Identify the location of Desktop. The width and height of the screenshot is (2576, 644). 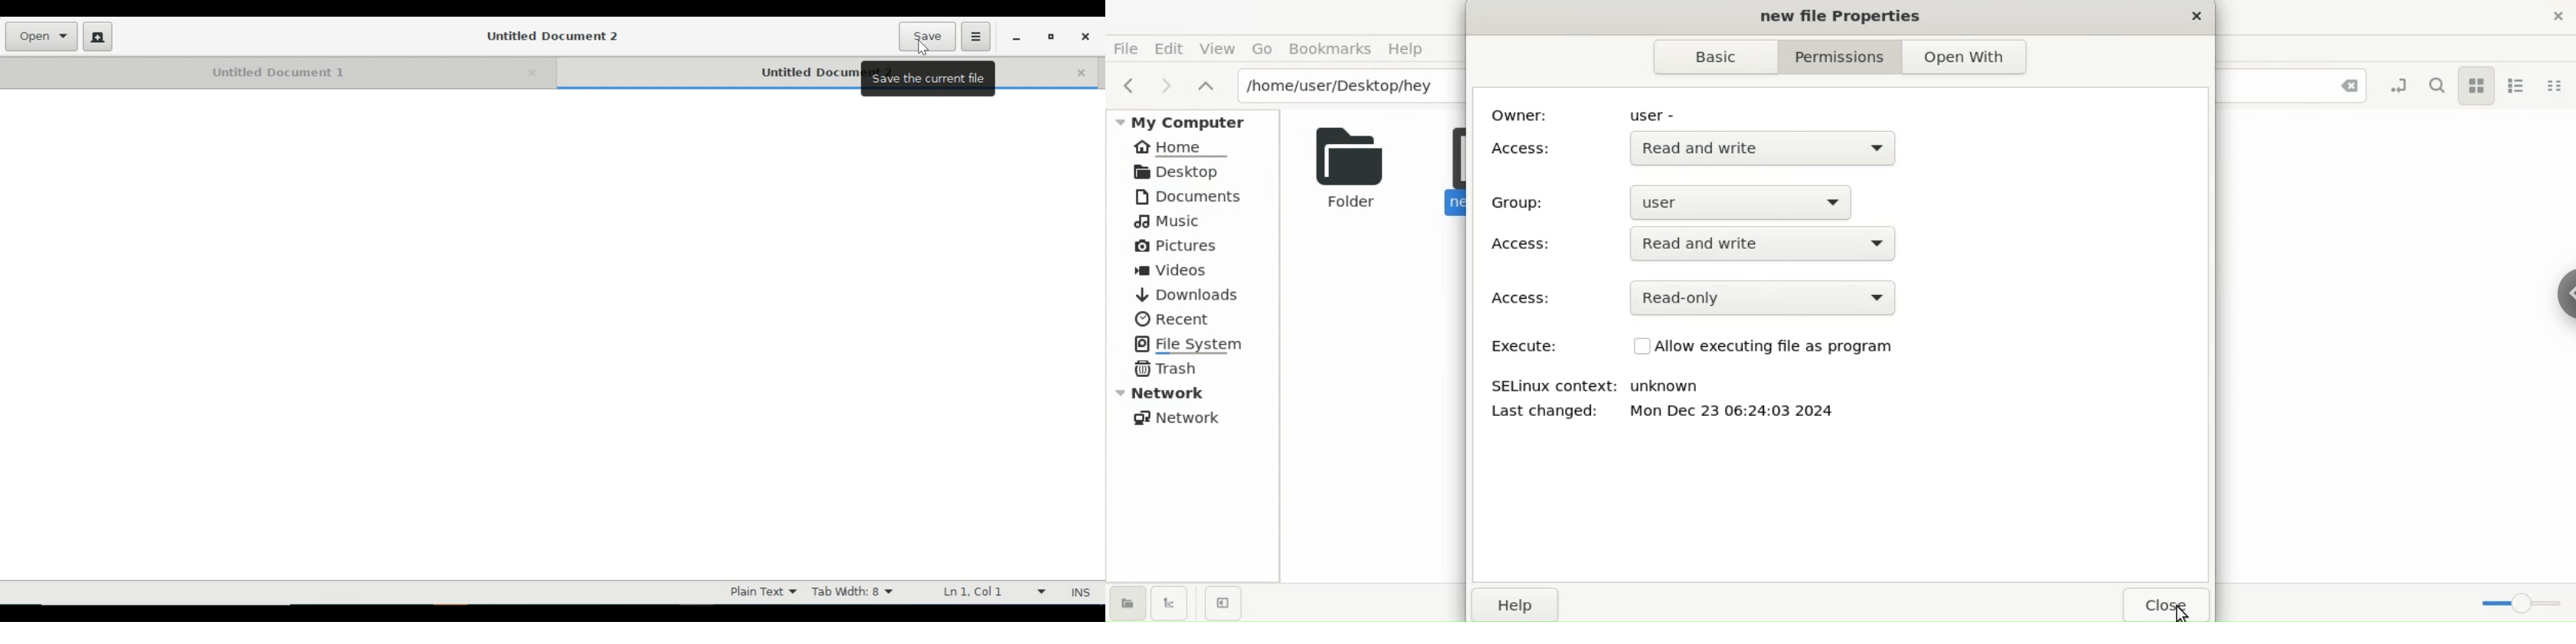
(1187, 171).